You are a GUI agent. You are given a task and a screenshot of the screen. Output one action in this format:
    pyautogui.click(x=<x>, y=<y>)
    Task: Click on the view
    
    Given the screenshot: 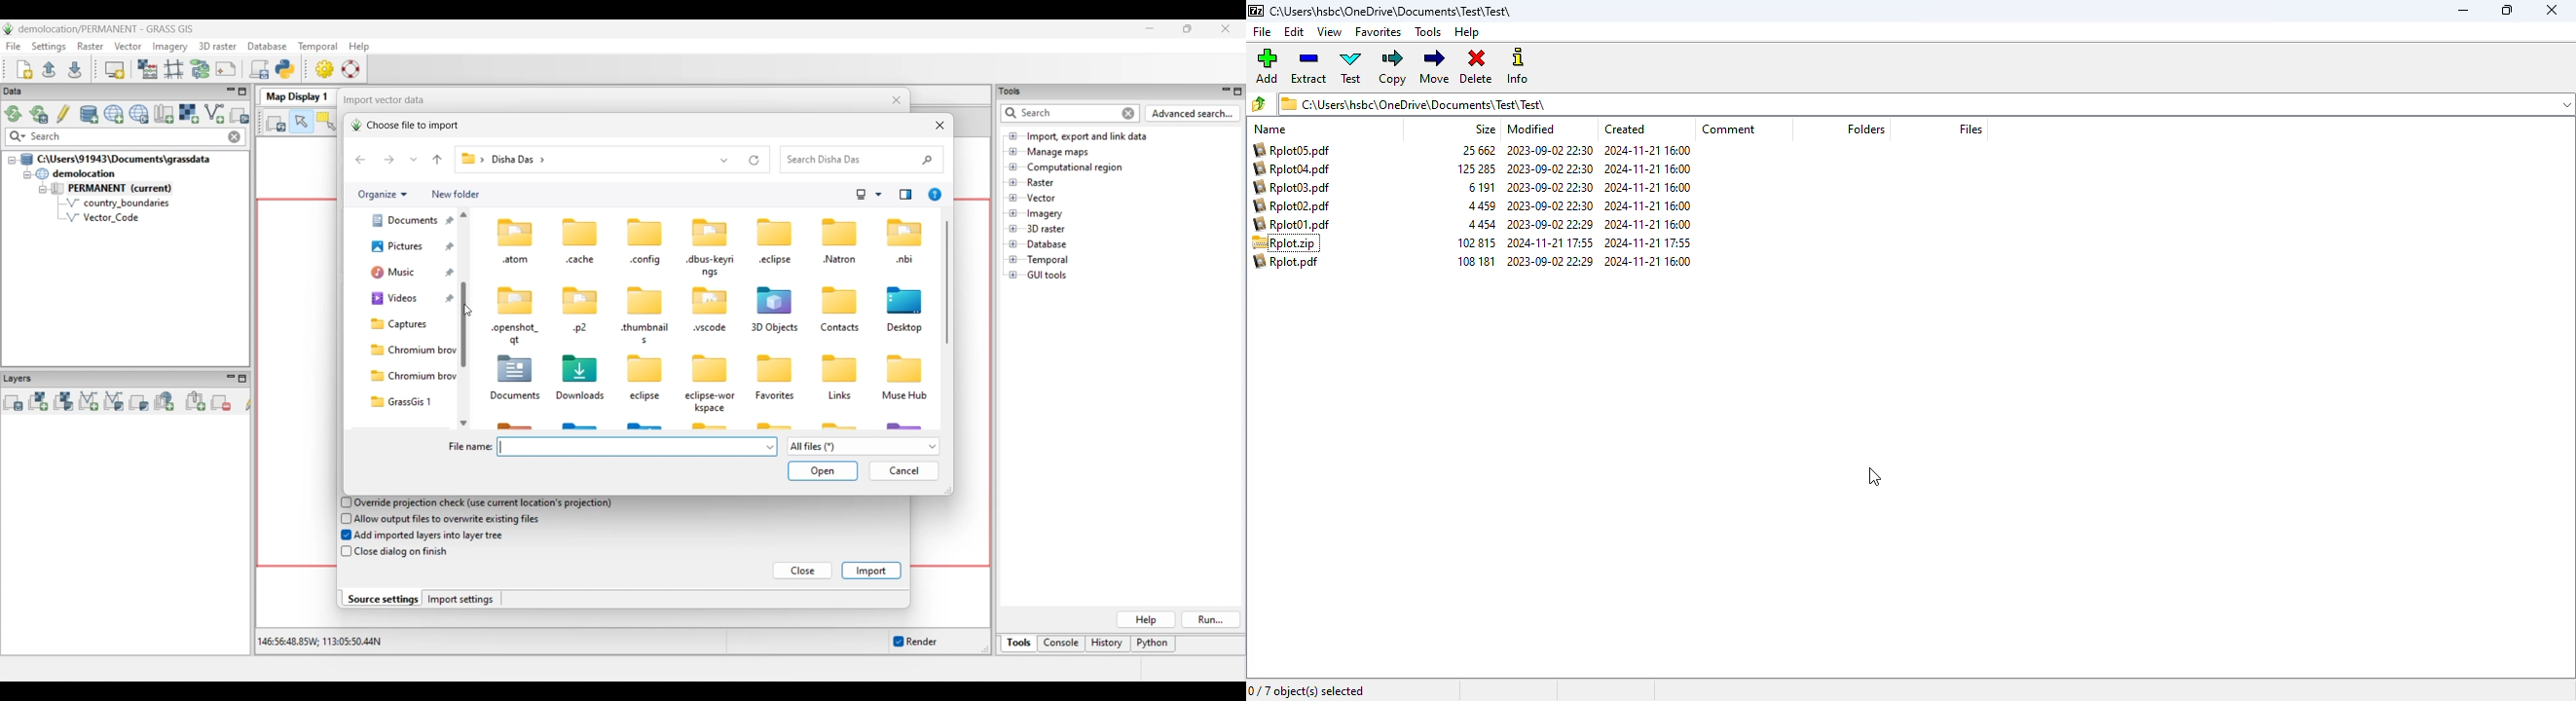 What is the action you would take?
    pyautogui.click(x=1329, y=31)
    